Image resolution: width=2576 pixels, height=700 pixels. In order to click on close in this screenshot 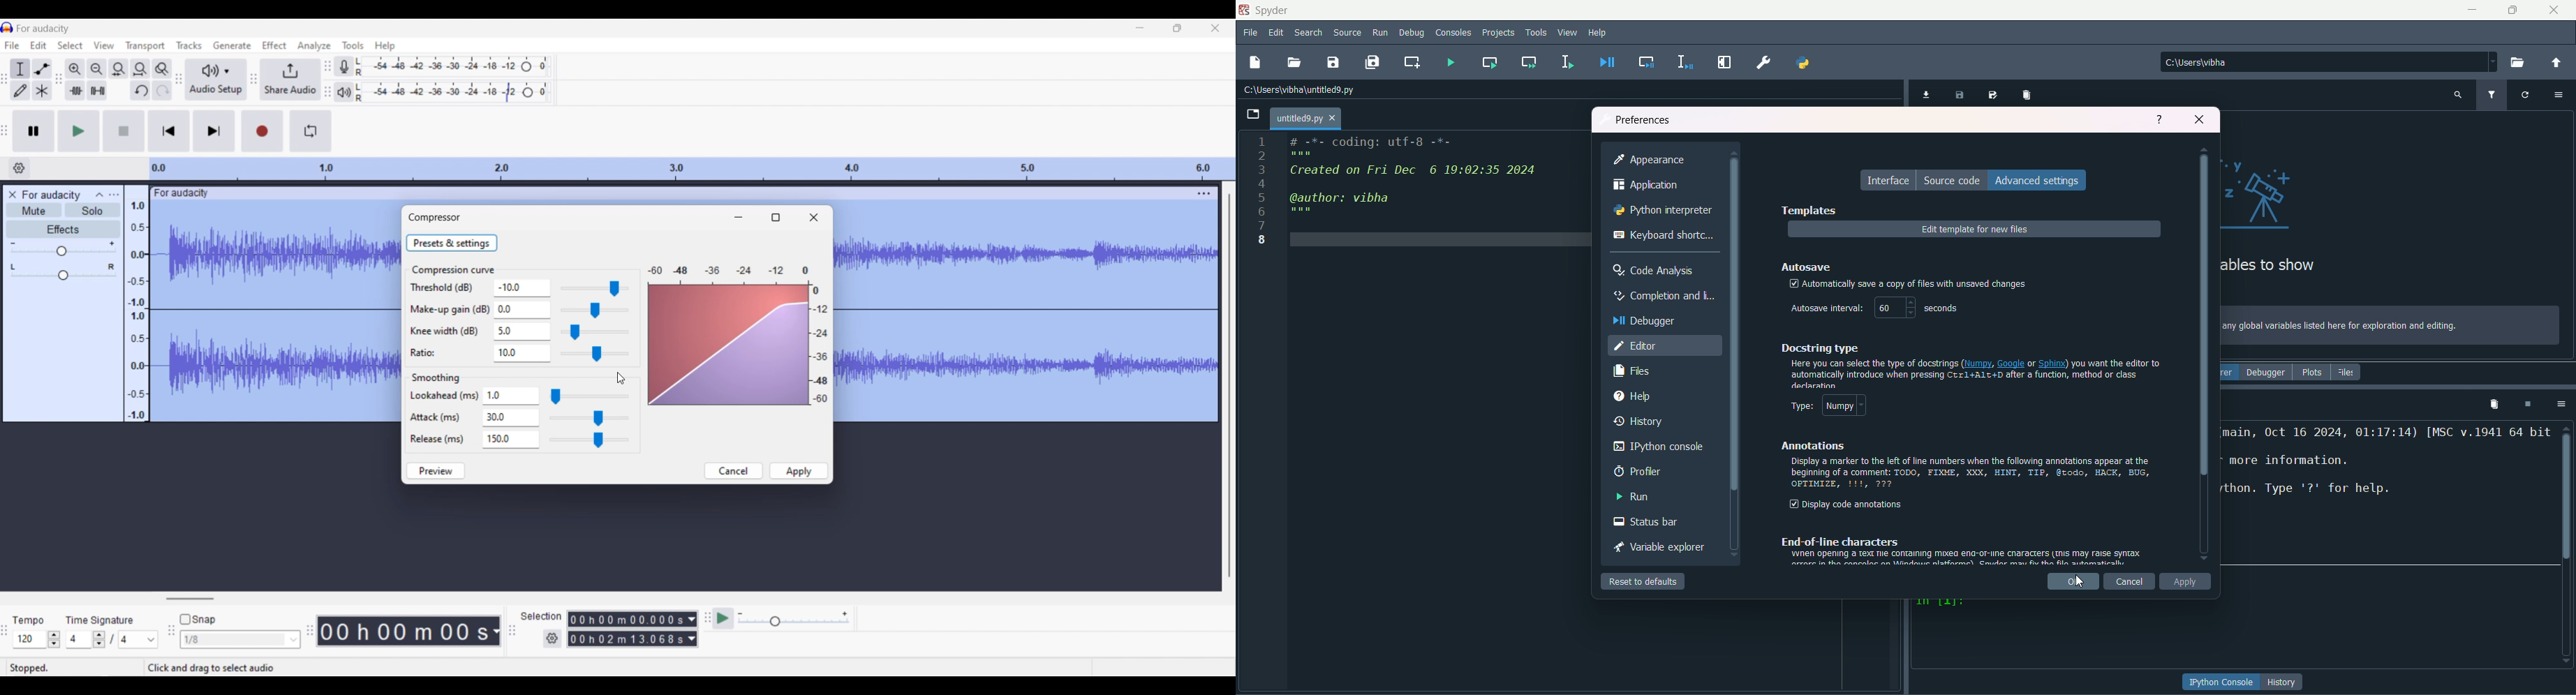, I will do `click(2554, 10)`.